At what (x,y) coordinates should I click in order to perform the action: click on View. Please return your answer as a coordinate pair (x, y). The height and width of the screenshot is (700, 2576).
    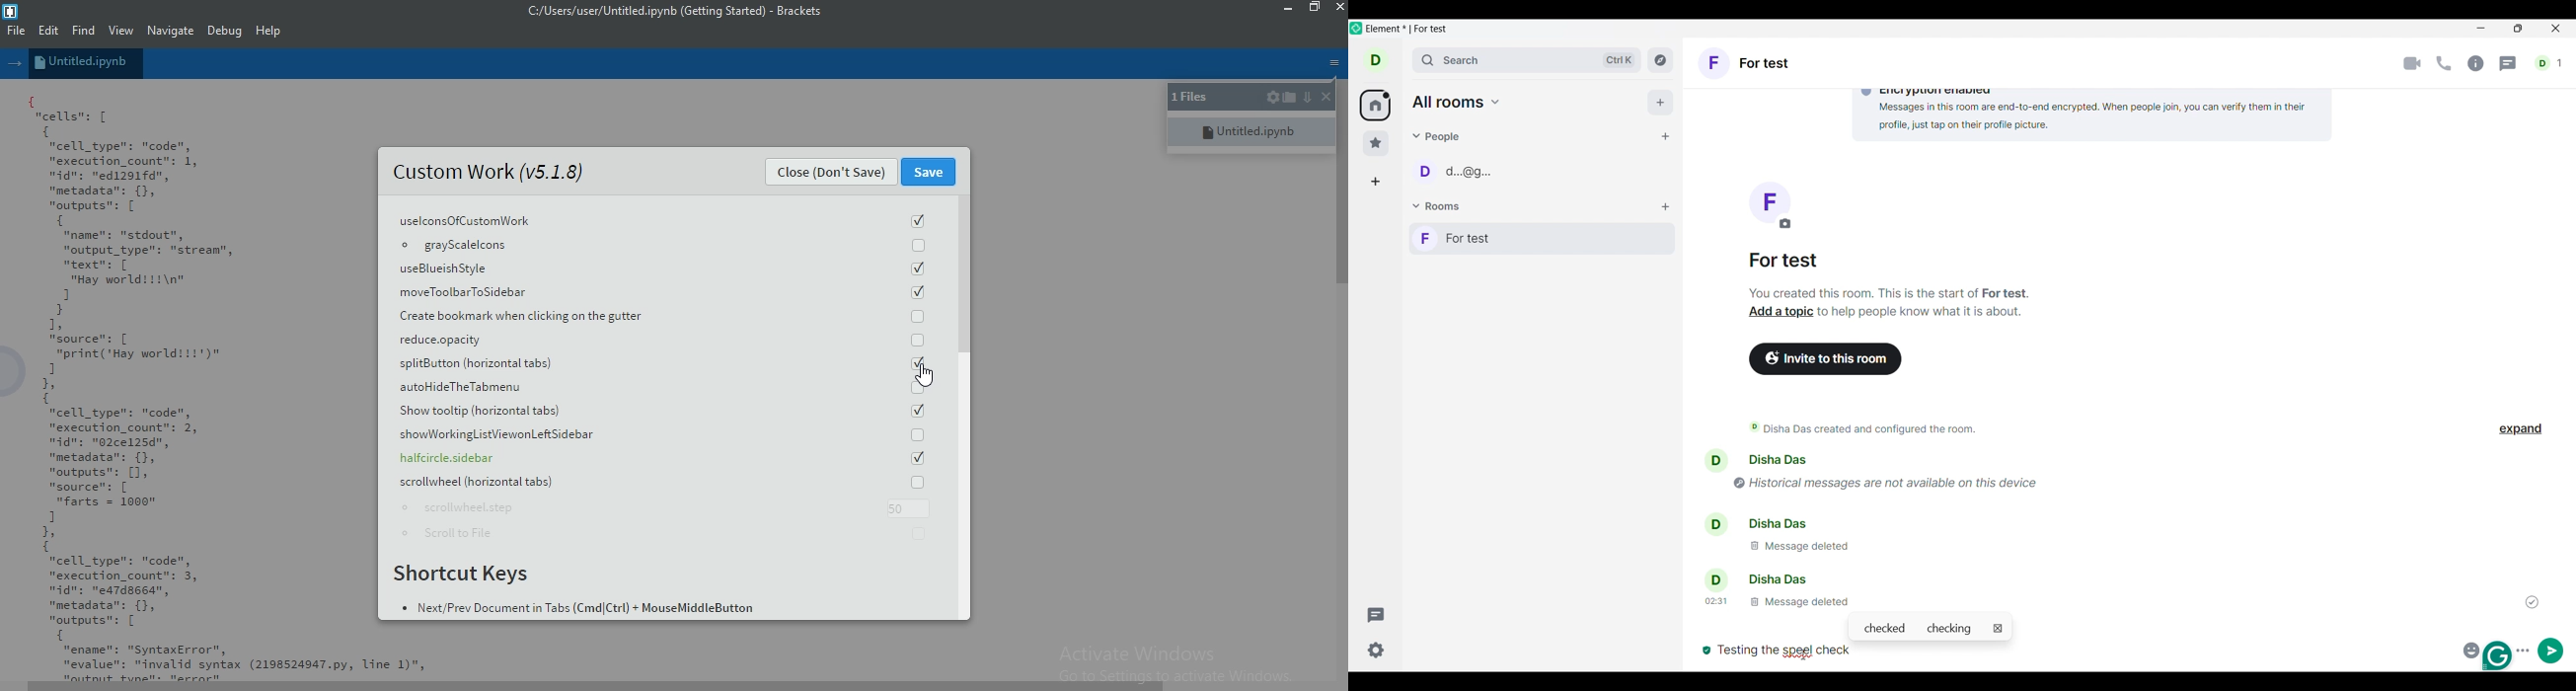
    Looking at the image, I should click on (122, 30).